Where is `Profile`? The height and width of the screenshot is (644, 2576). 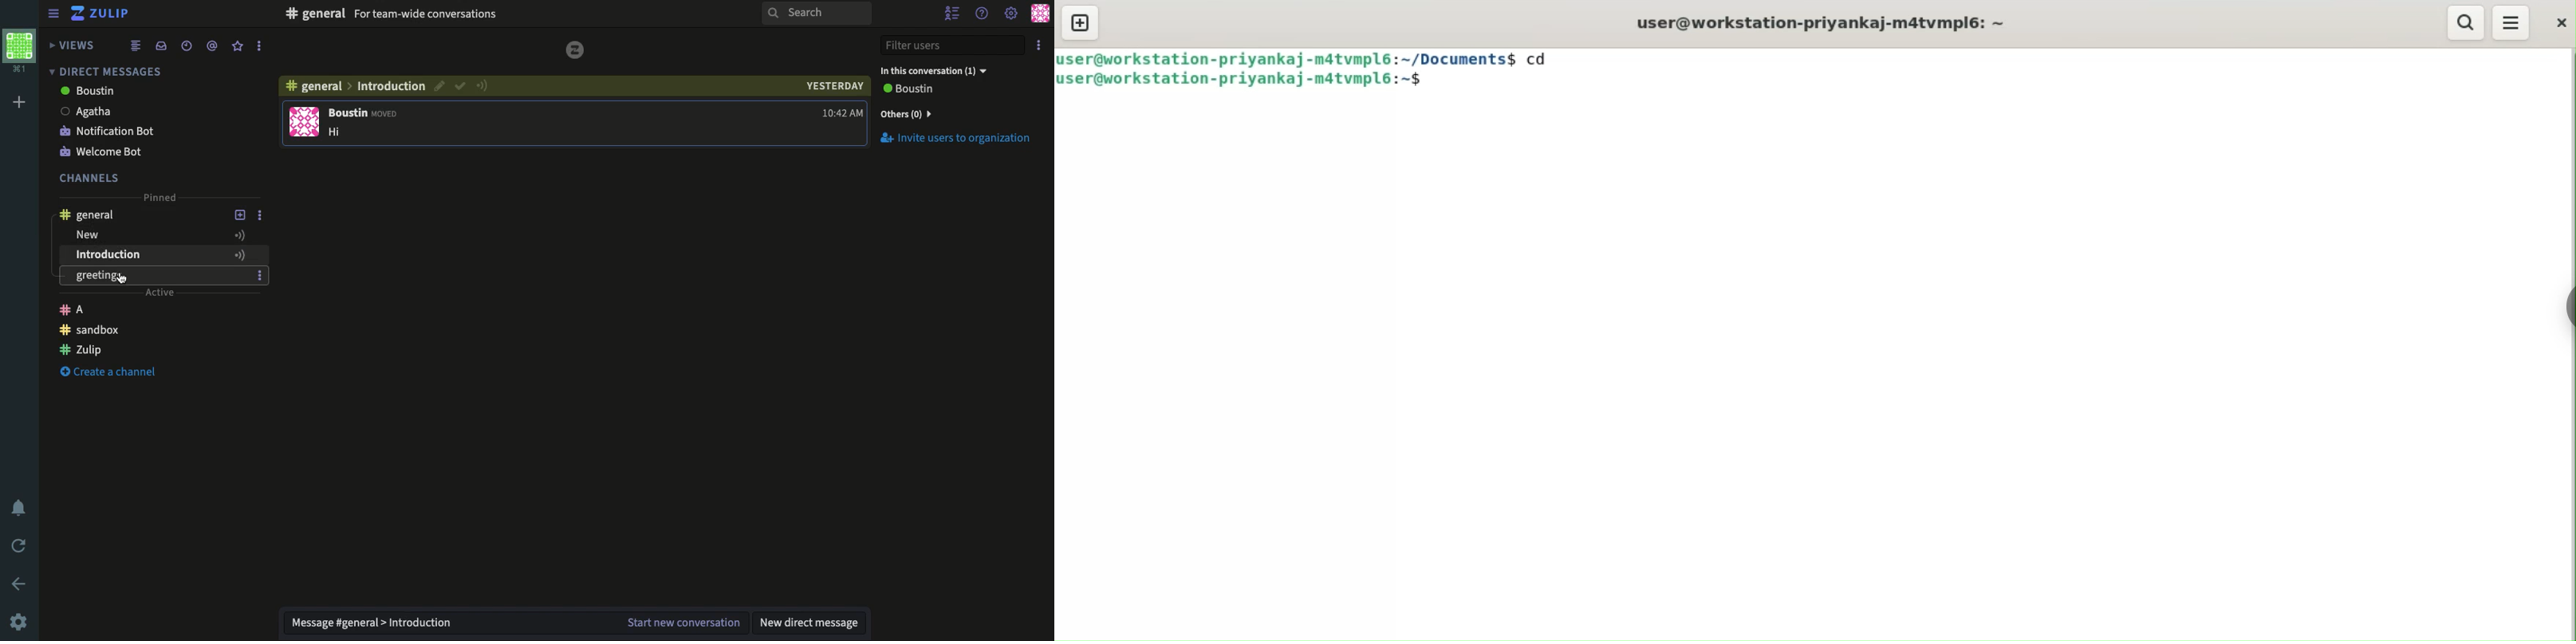 Profile is located at coordinates (1040, 13).